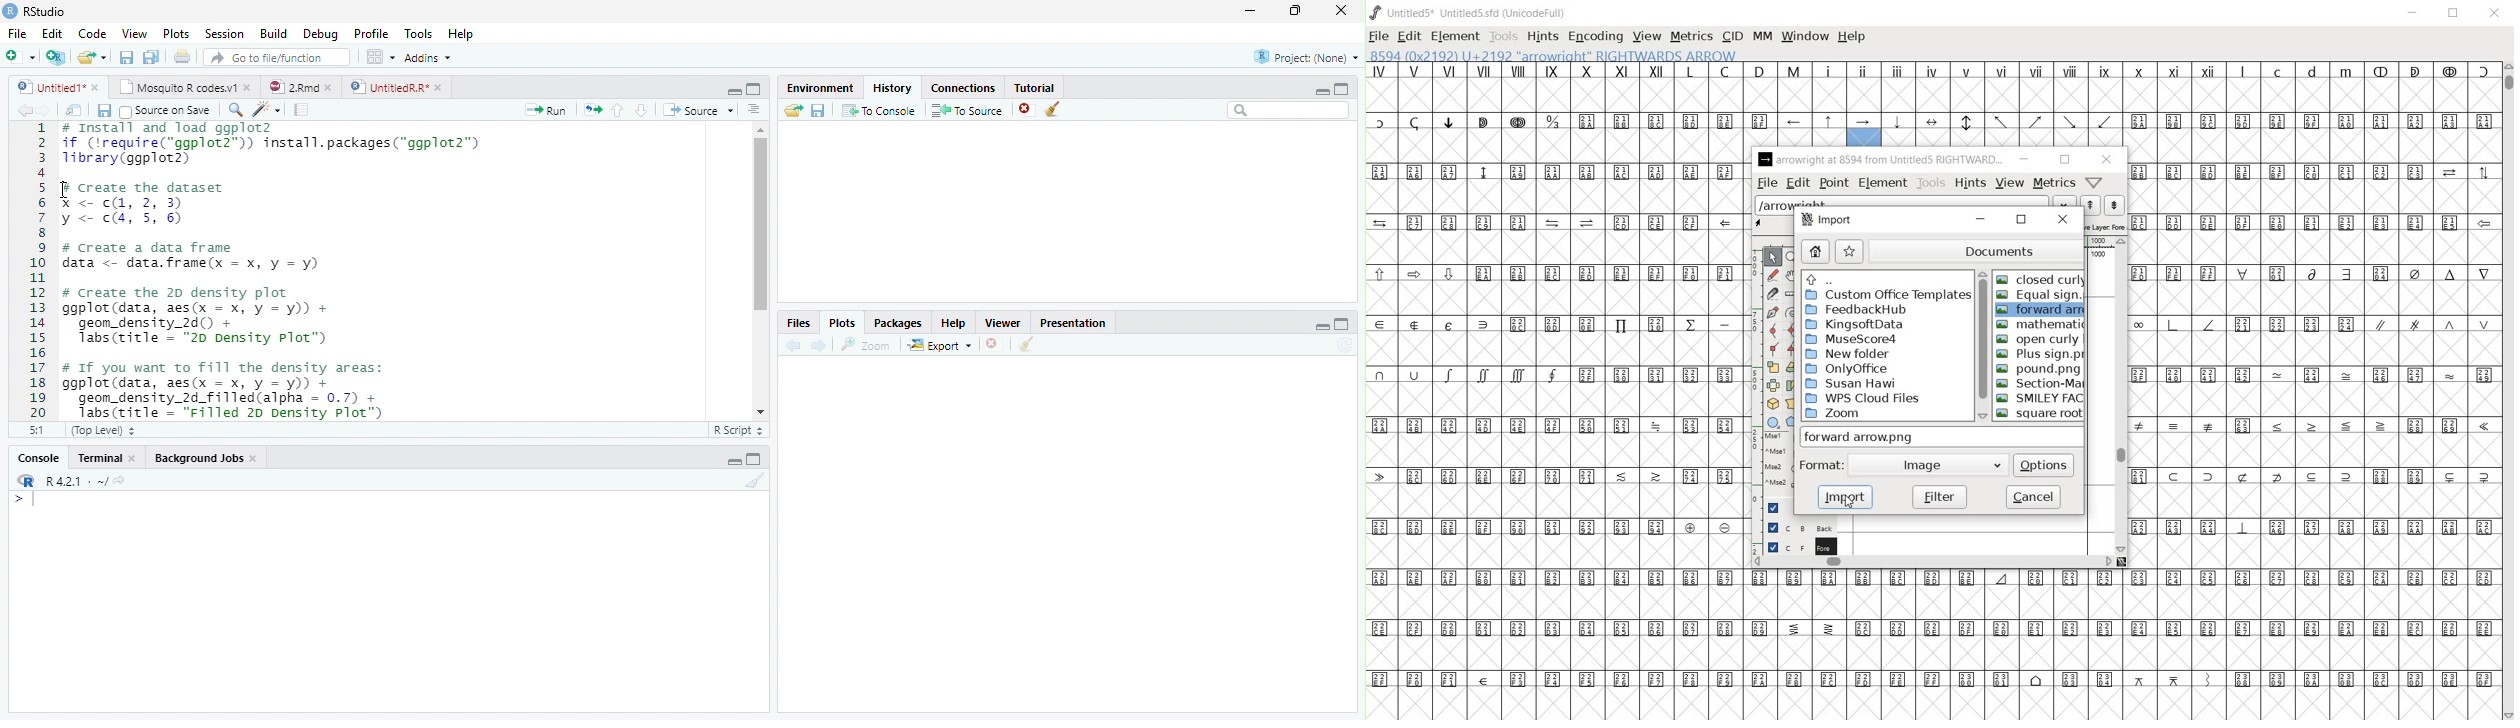 The height and width of the screenshot is (728, 2520). I want to click on star, so click(1850, 251).